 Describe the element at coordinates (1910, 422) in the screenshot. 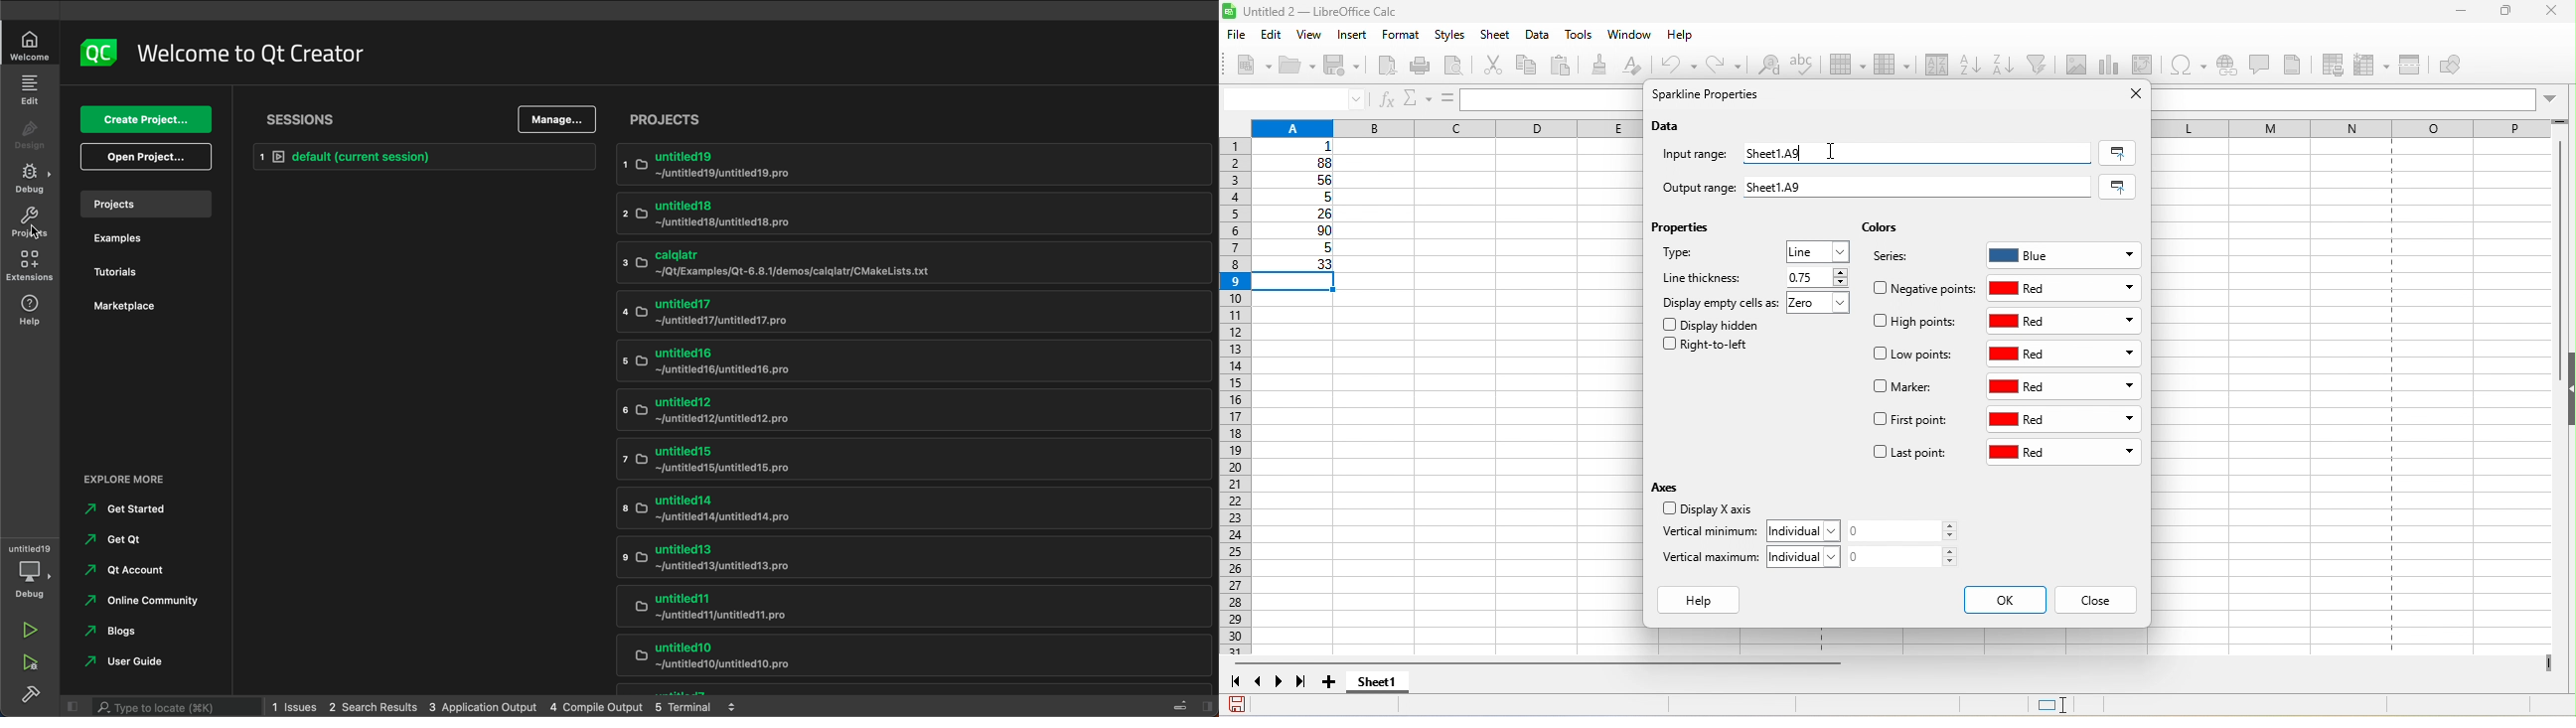

I see `first point` at that location.